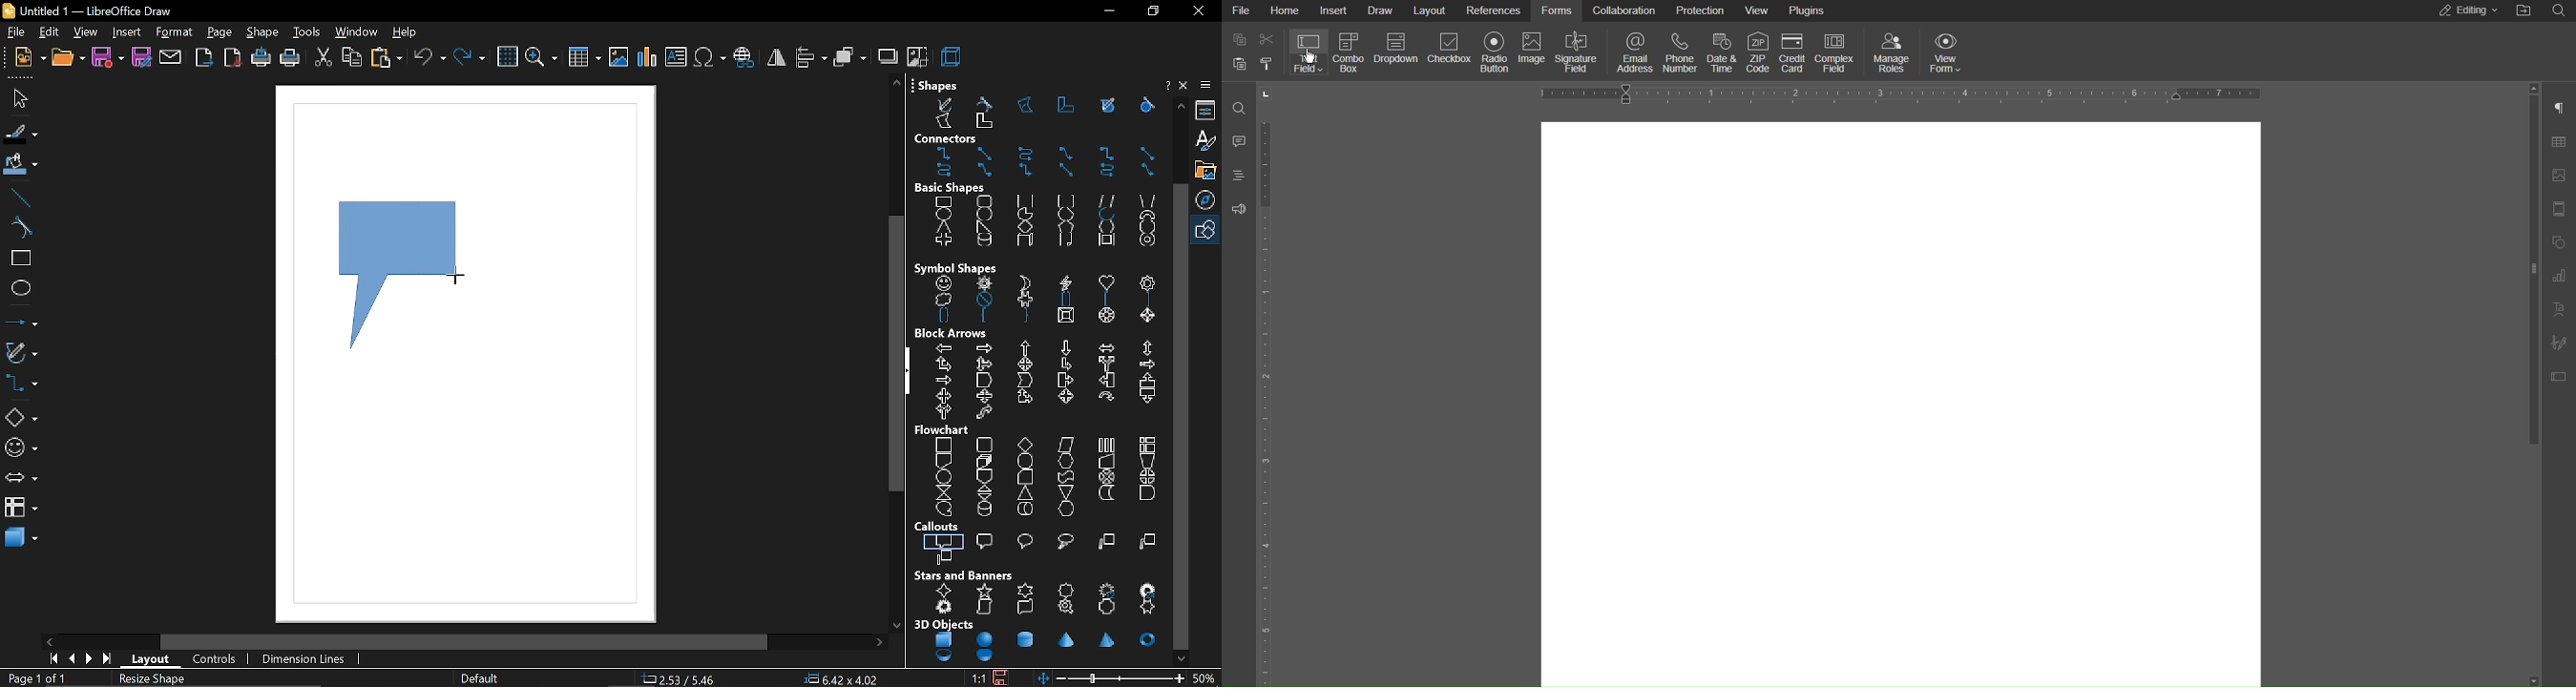 This screenshot has width=2576, height=700. What do you see at coordinates (983, 123) in the screenshot?
I see `polygon 45 filled` at bounding box center [983, 123].